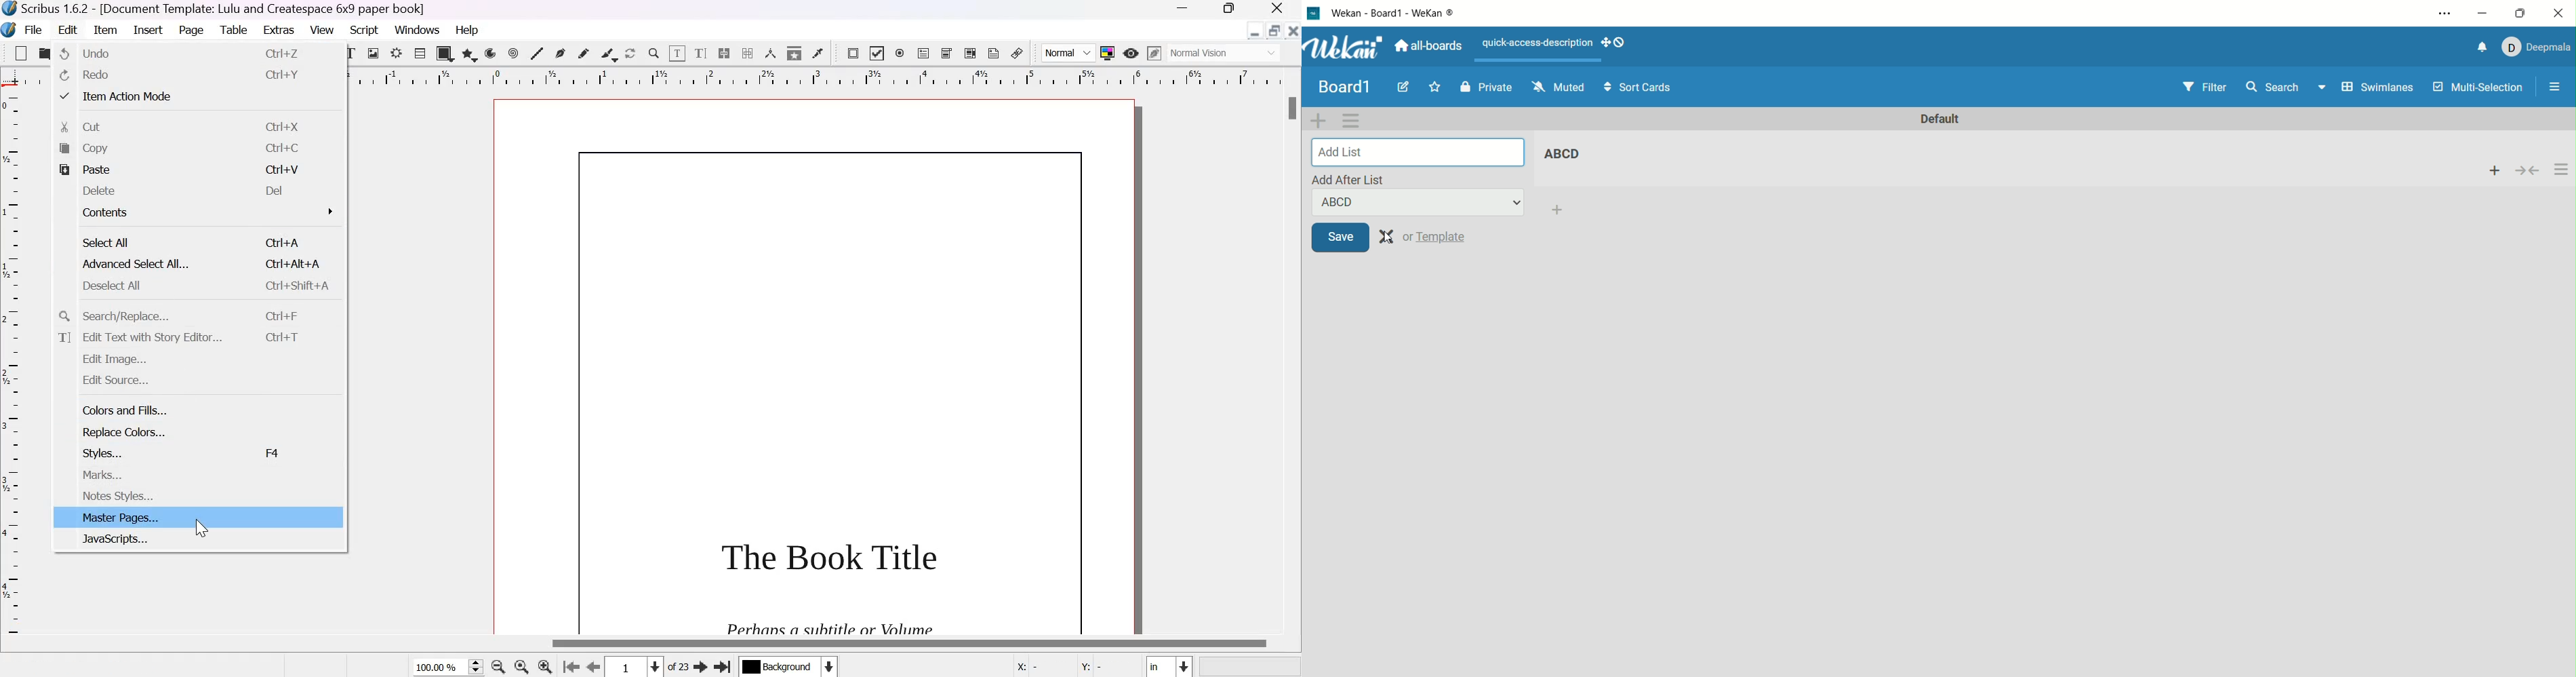  Describe the element at coordinates (447, 668) in the screenshot. I see `current zoom level` at that location.